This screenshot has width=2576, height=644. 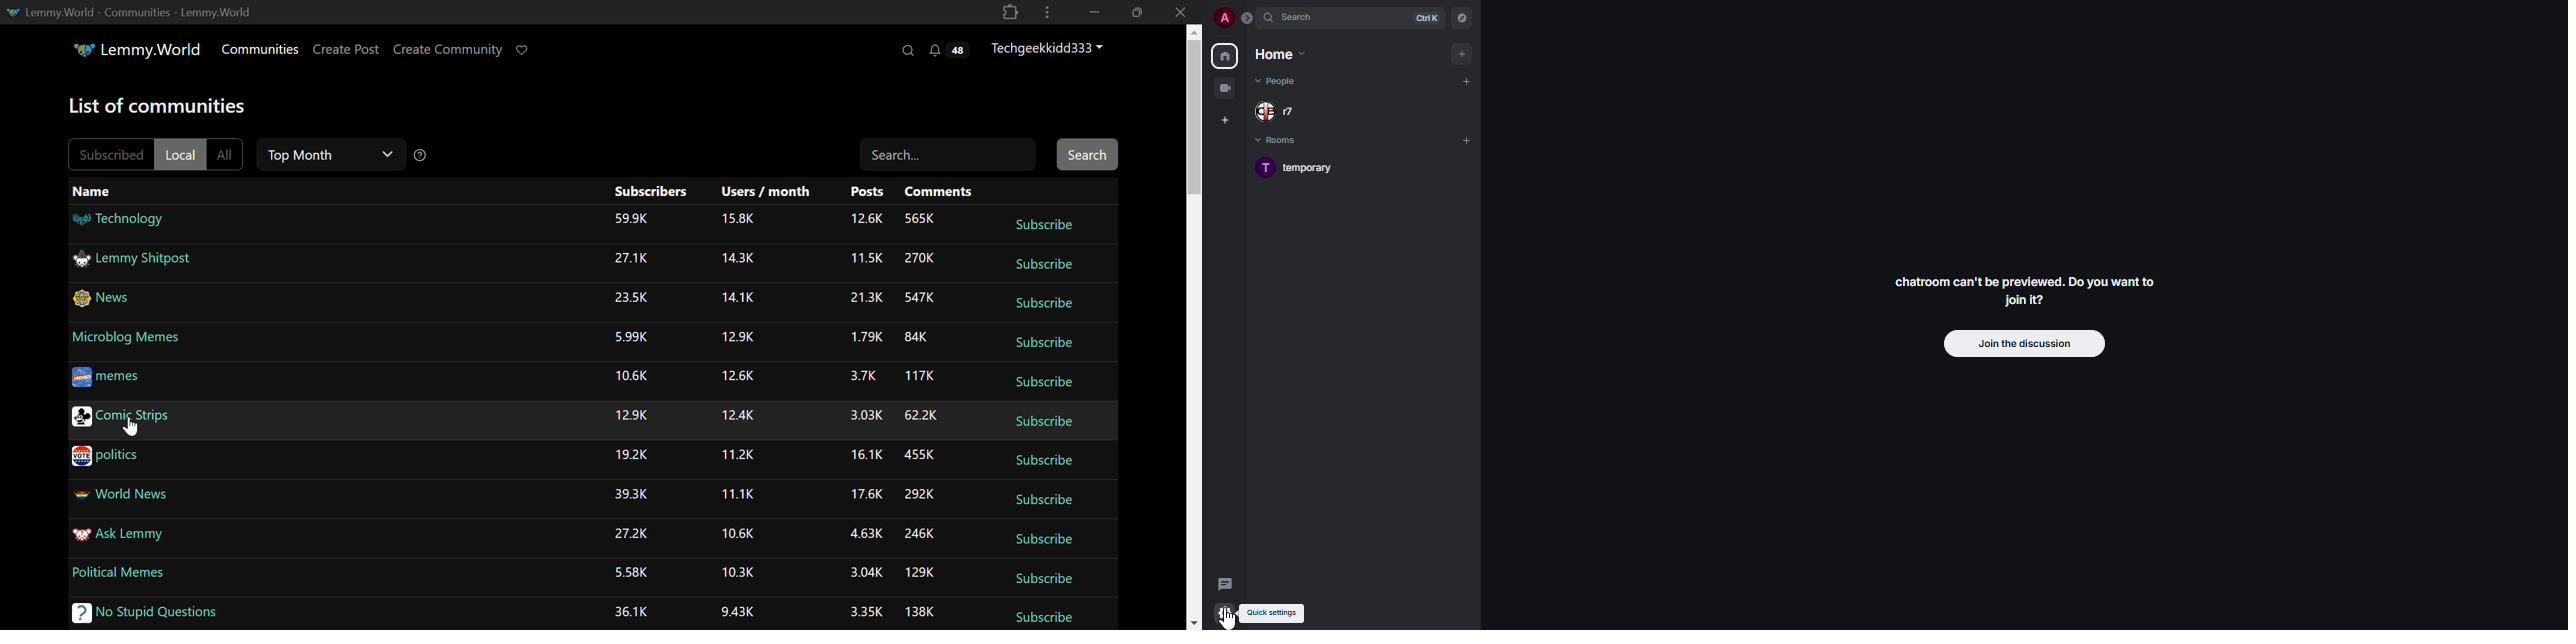 I want to click on rooms, so click(x=1291, y=141).